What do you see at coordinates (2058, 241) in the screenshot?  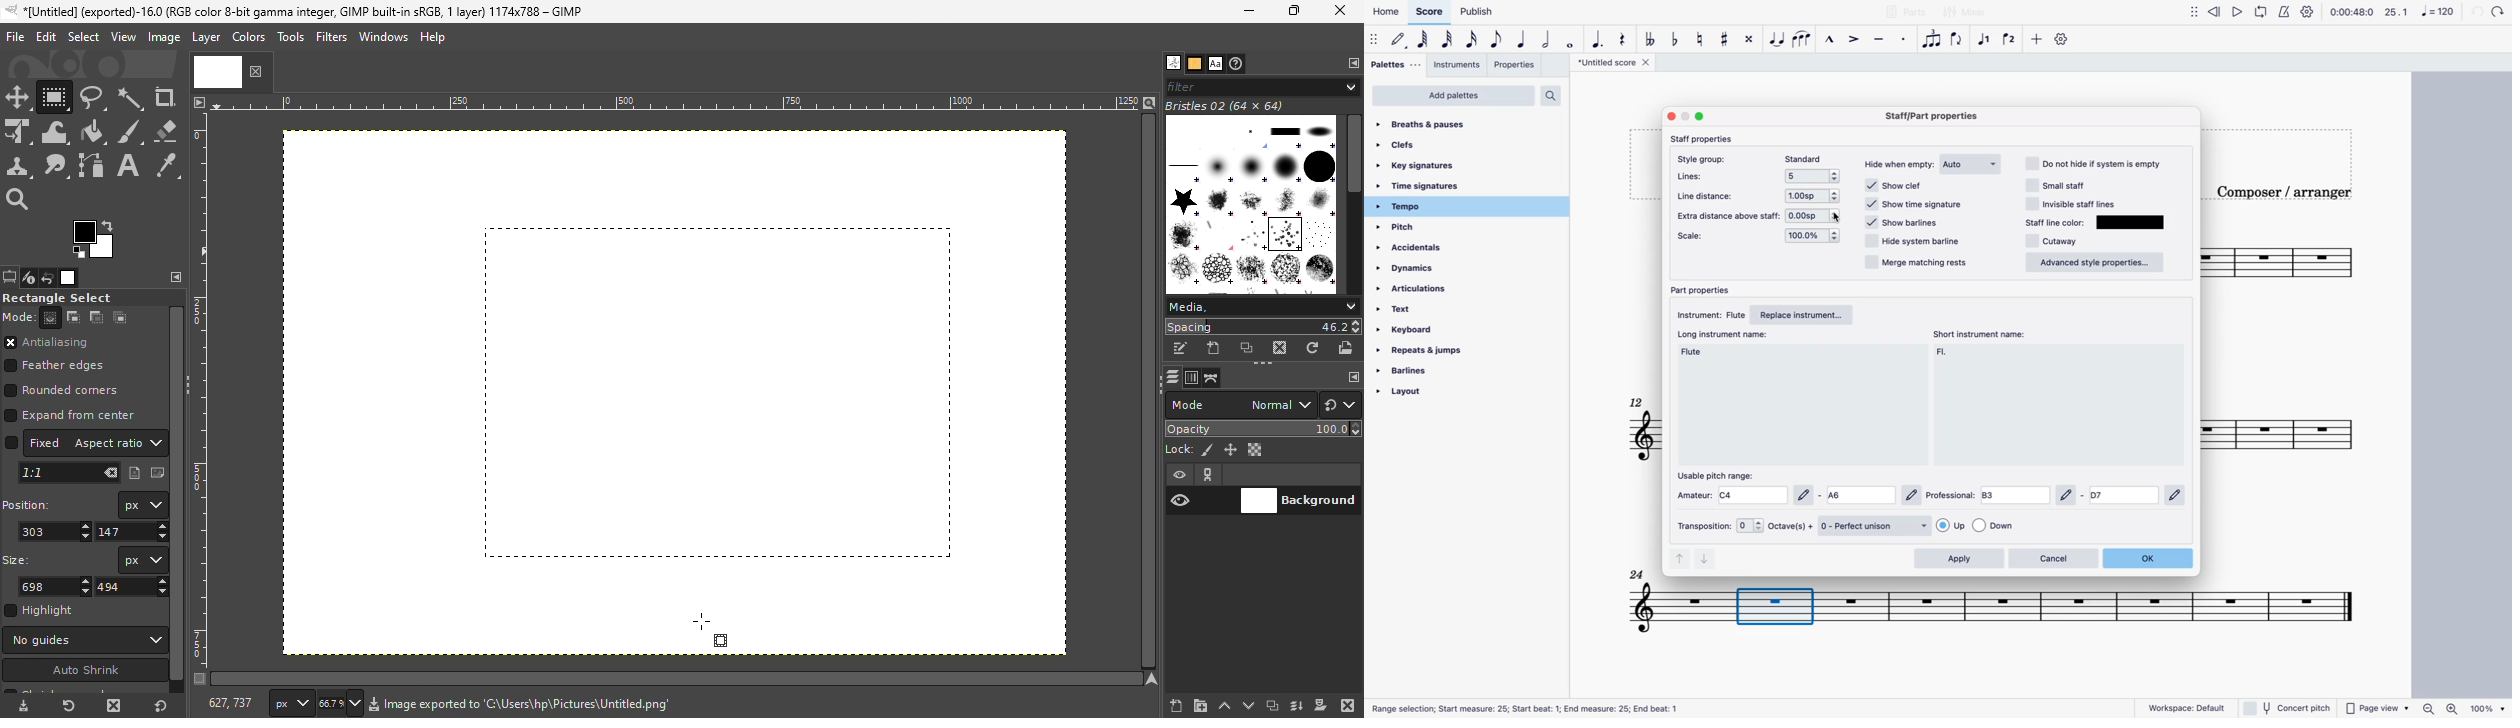 I see `cutaway` at bounding box center [2058, 241].